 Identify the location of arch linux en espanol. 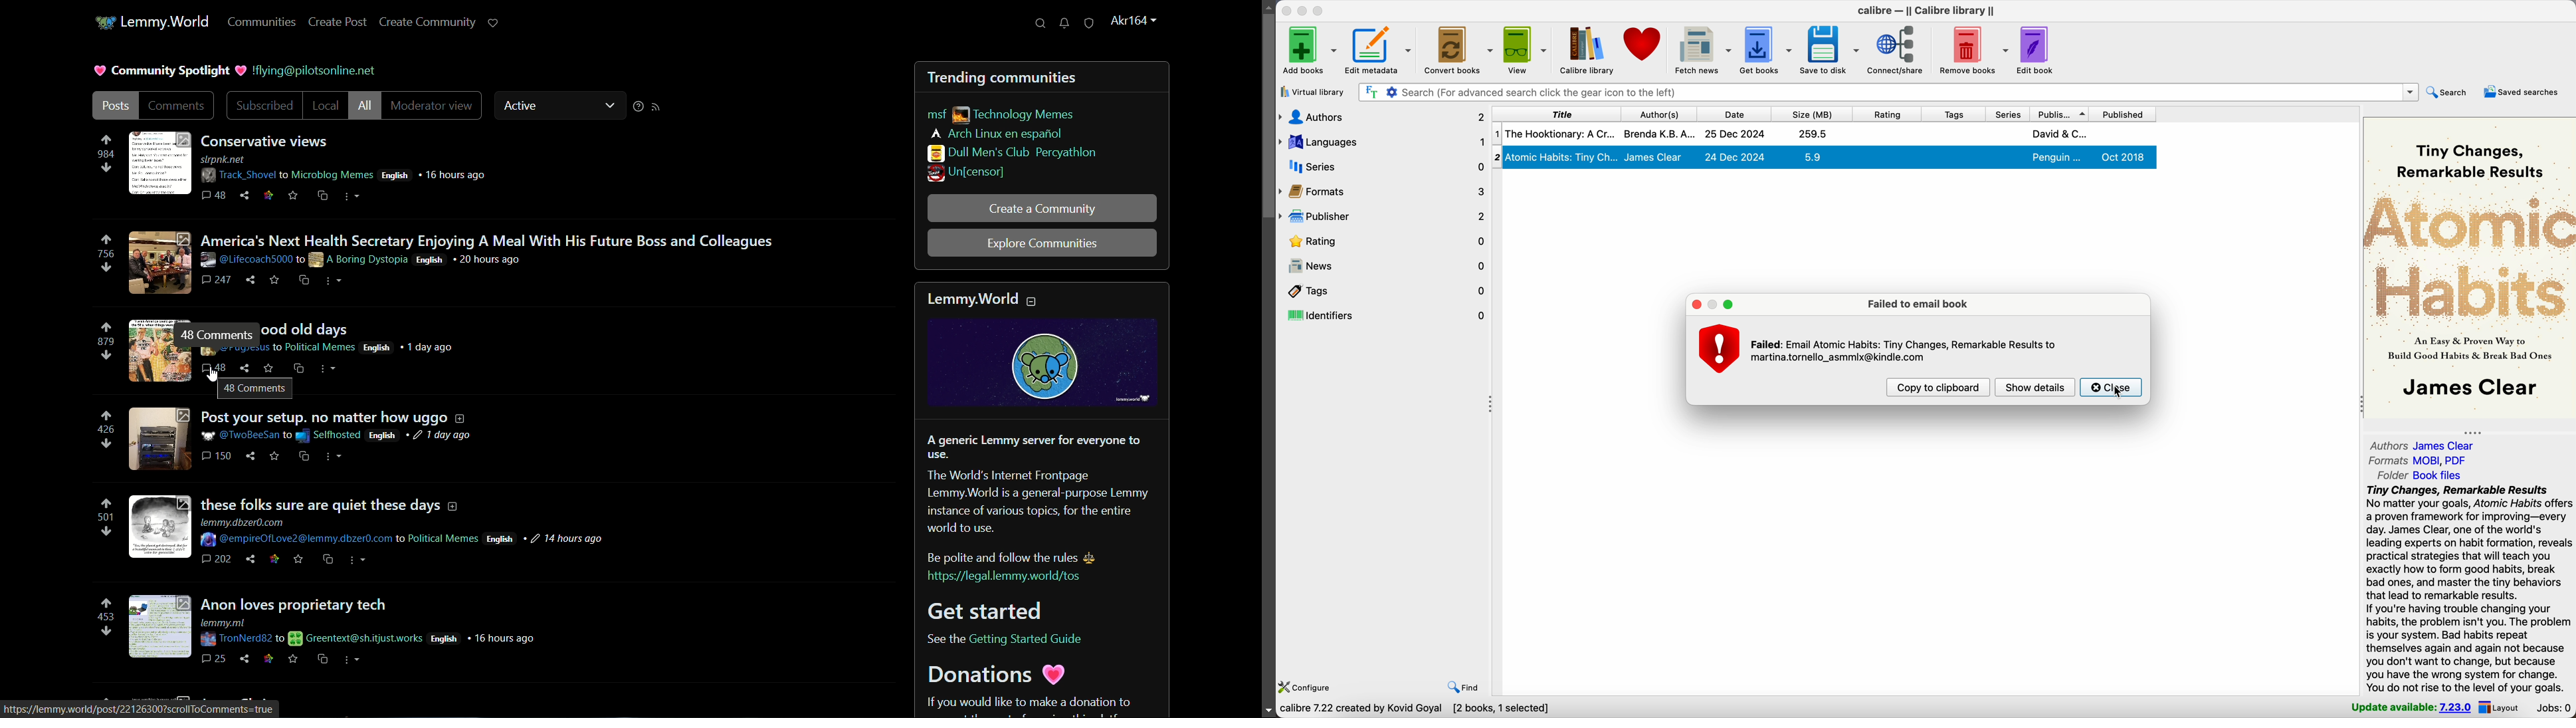
(996, 134).